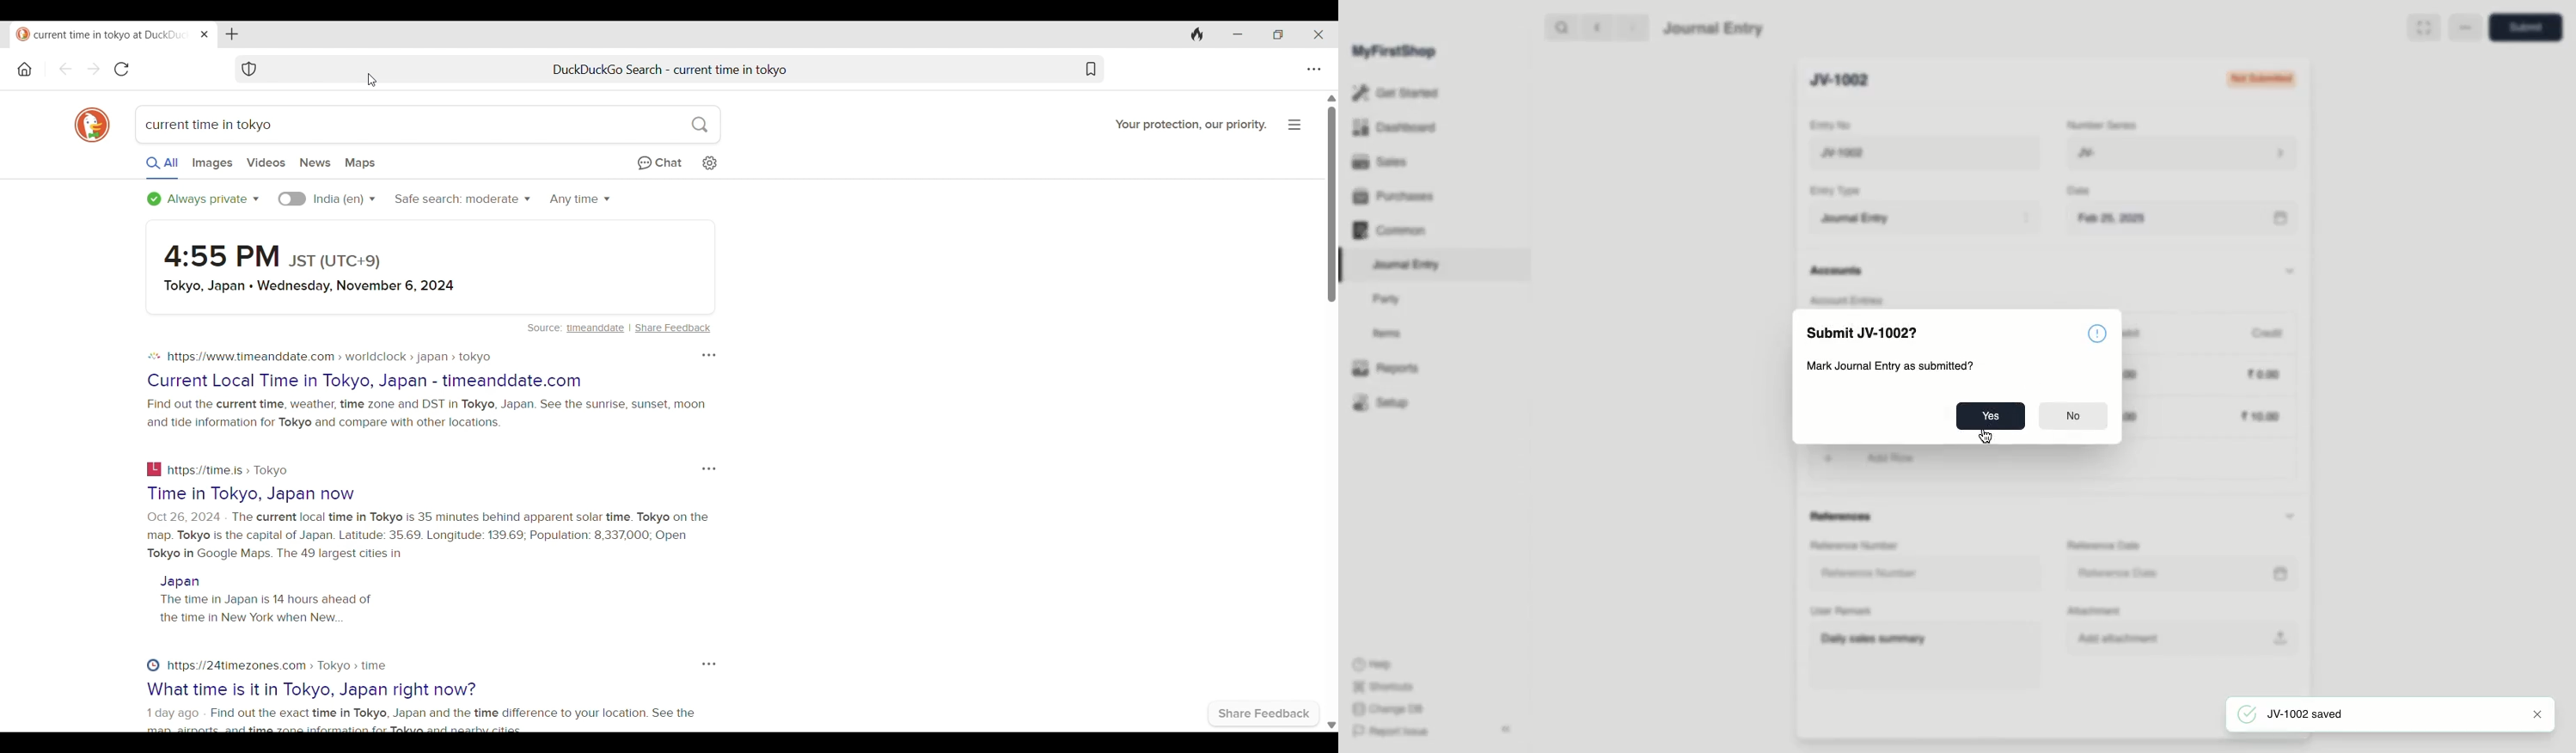  I want to click on 1day ago - Find out the exact time in Tokyo, Japan and the time difference to your location. See the map airports and time zone information for Tokyo and nearby cities, so click(422, 720).